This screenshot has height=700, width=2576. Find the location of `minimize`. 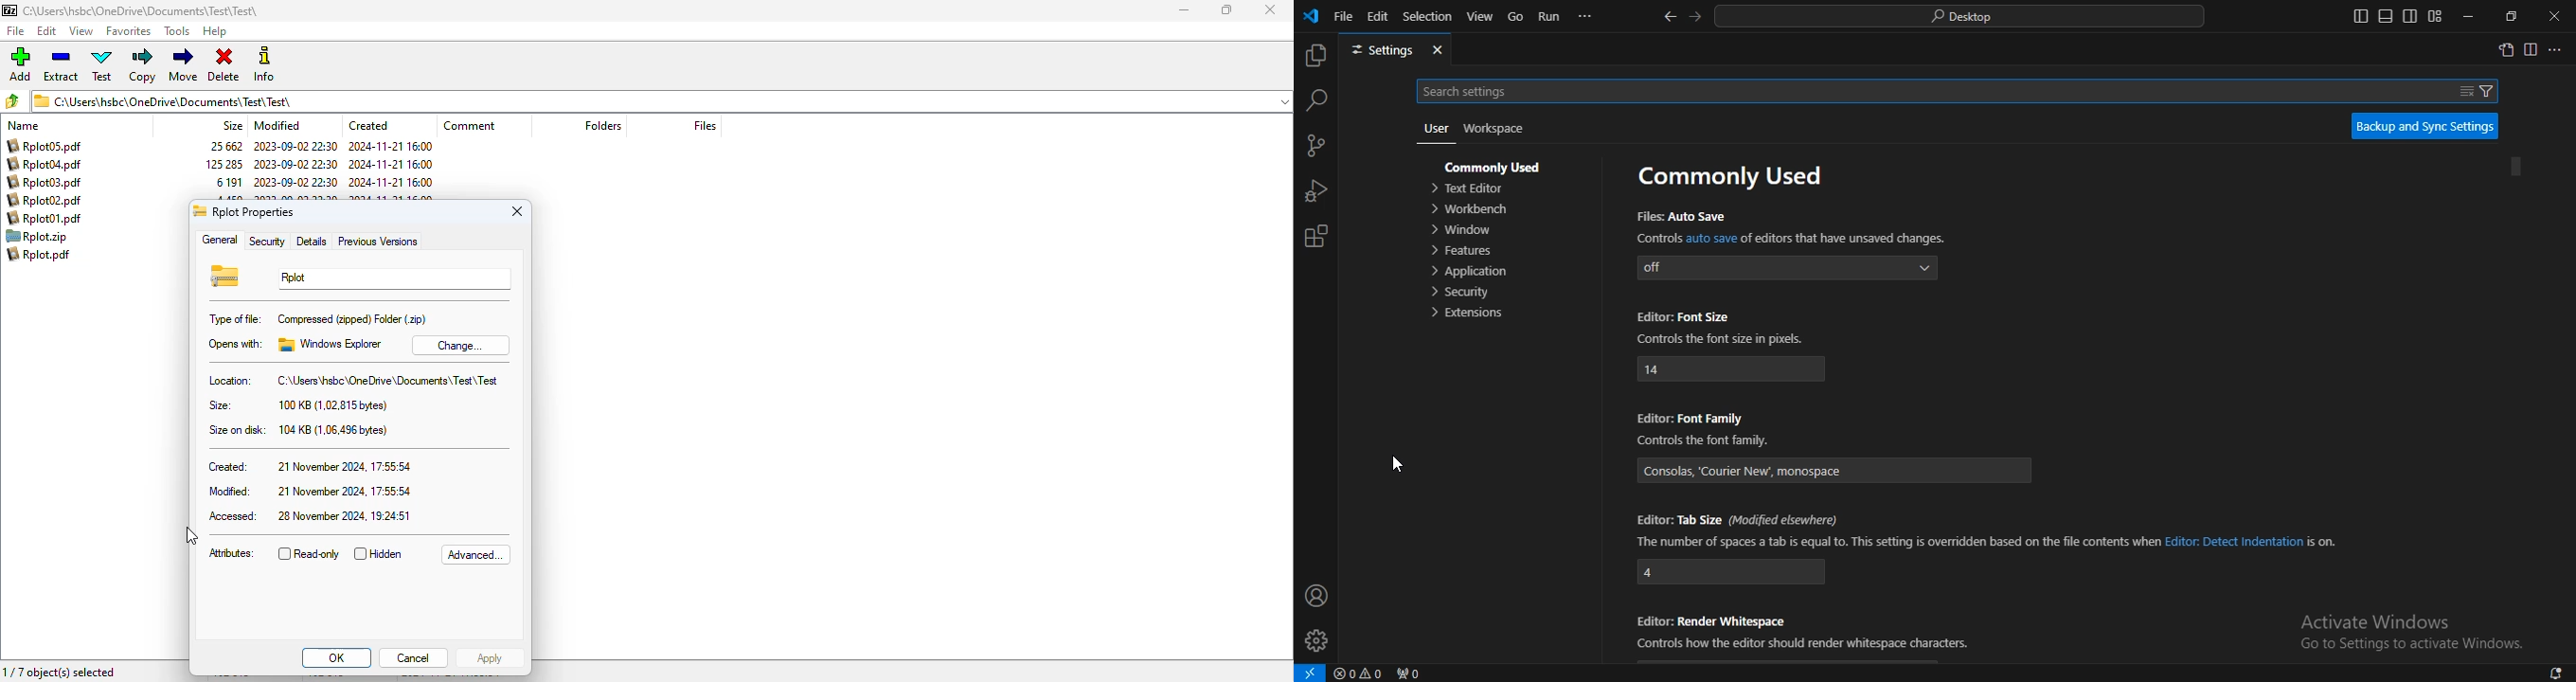

minimize is located at coordinates (2471, 15).